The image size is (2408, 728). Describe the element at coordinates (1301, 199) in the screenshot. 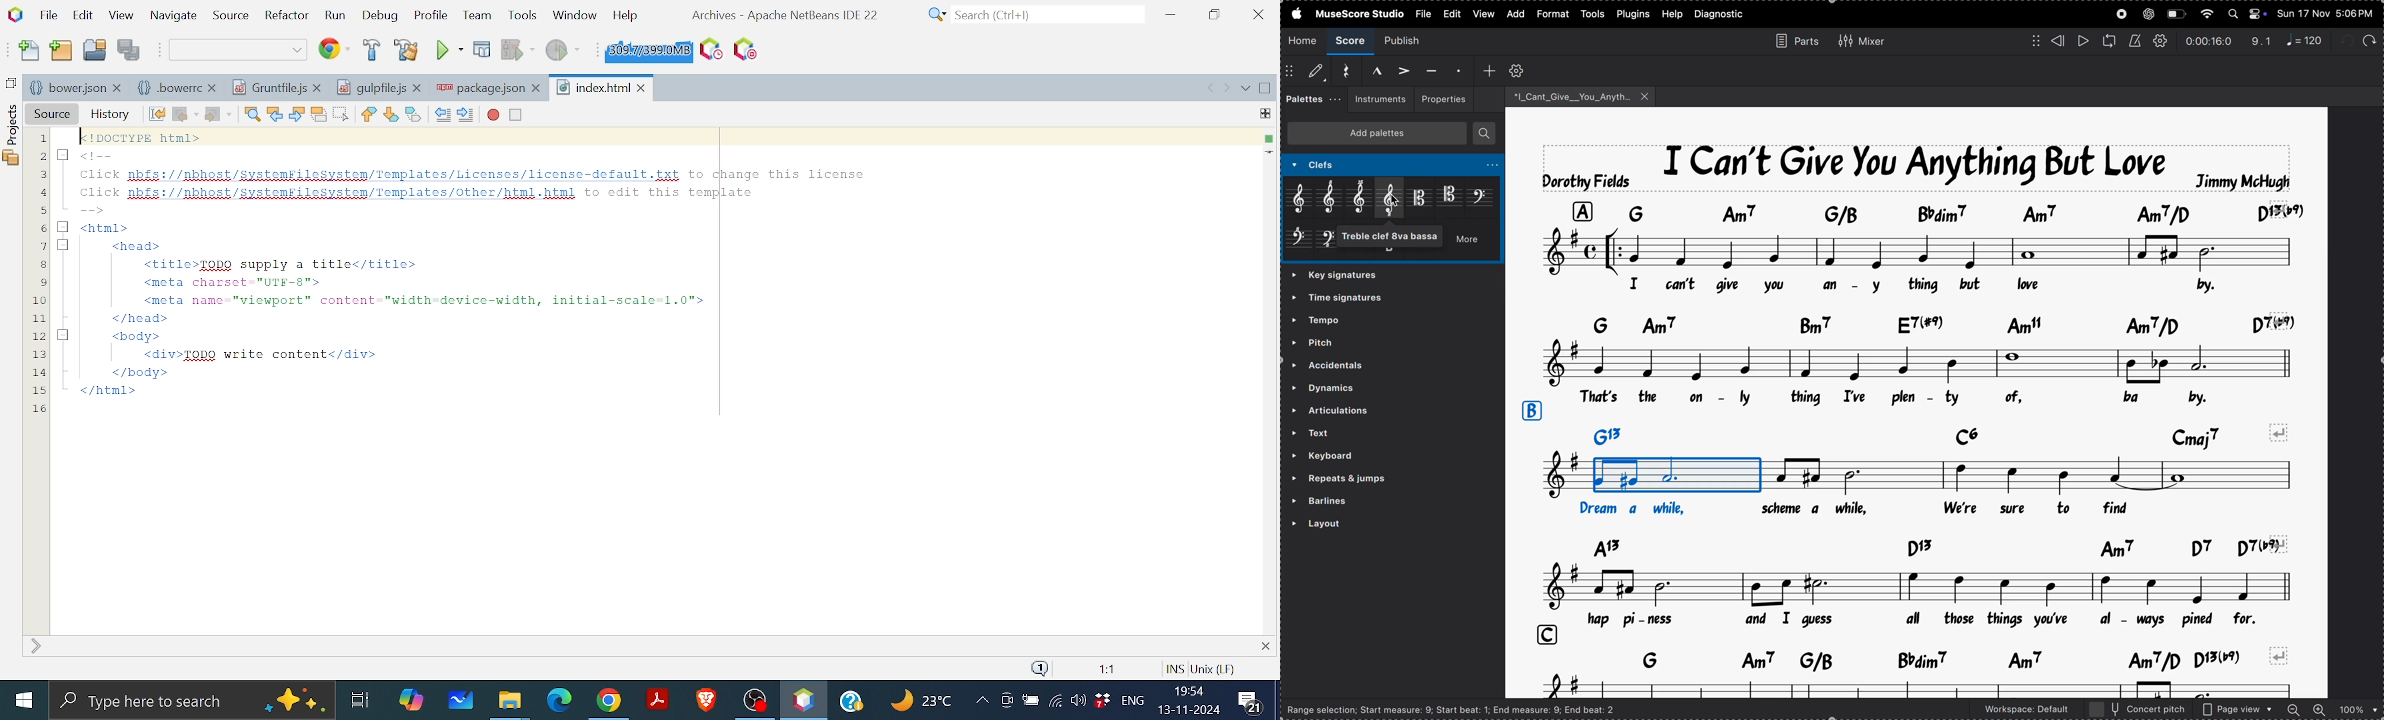

I see `treble clef ` at that location.